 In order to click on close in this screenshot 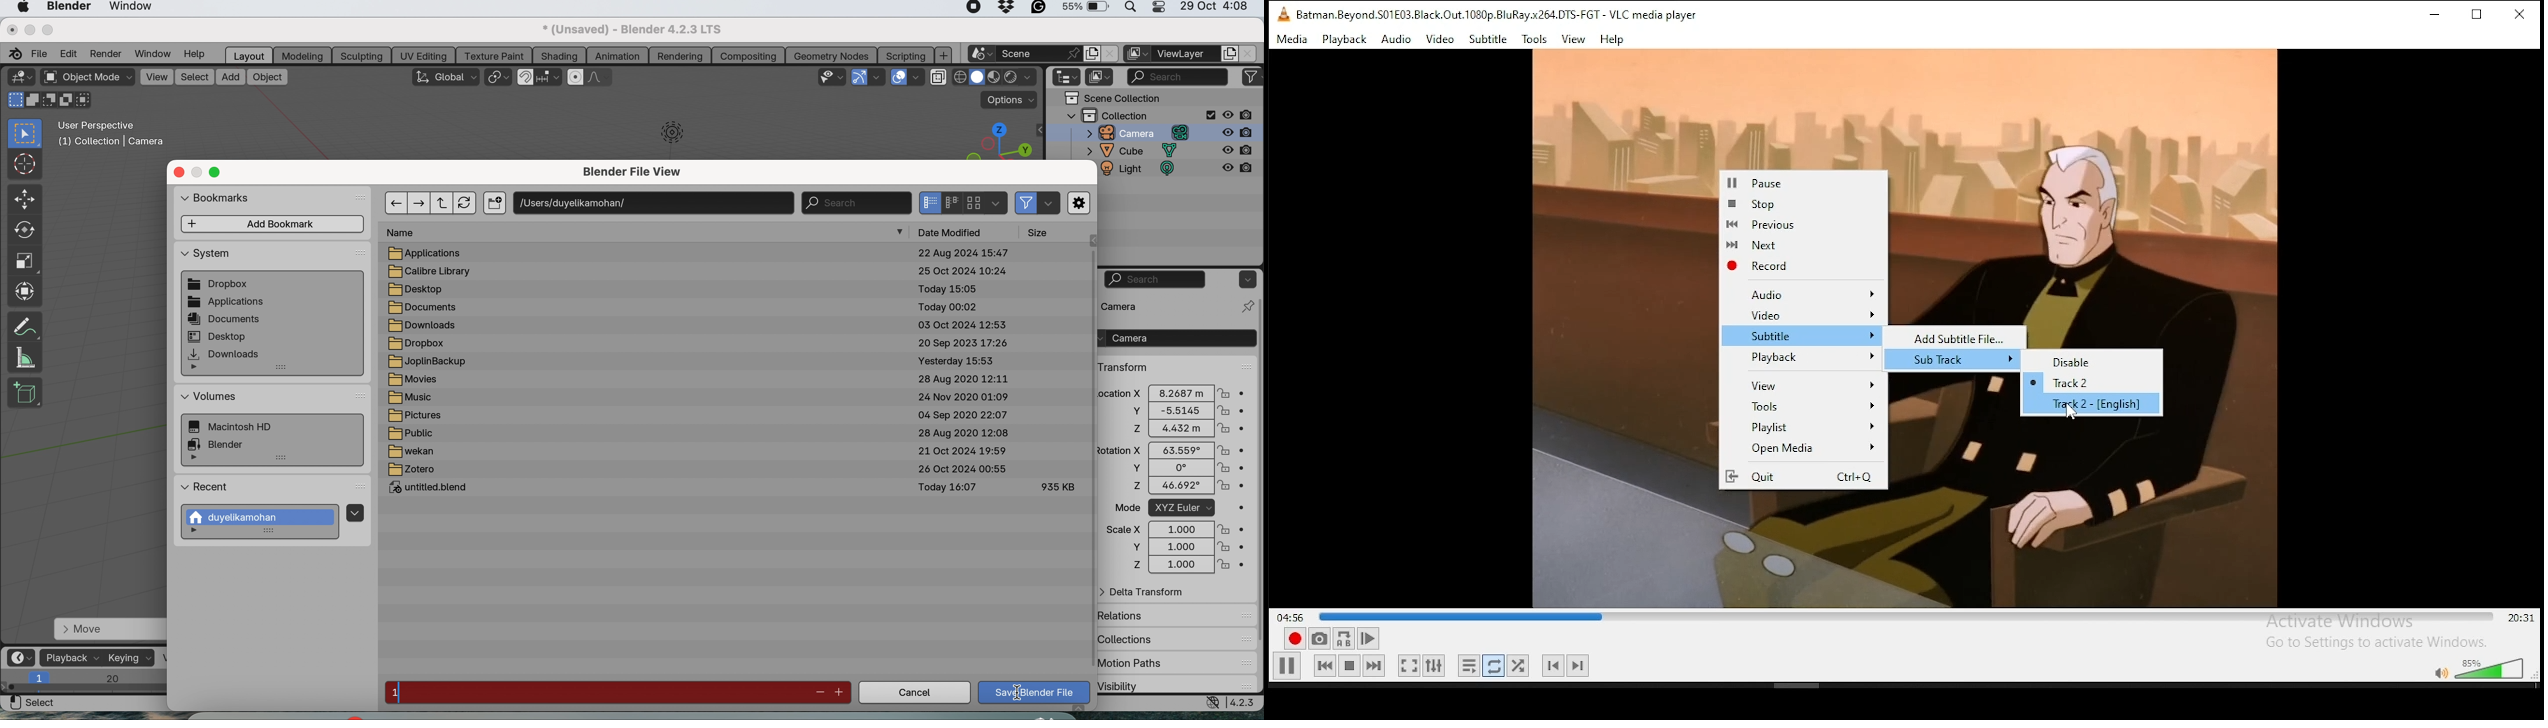, I will do `click(2519, 15)`.